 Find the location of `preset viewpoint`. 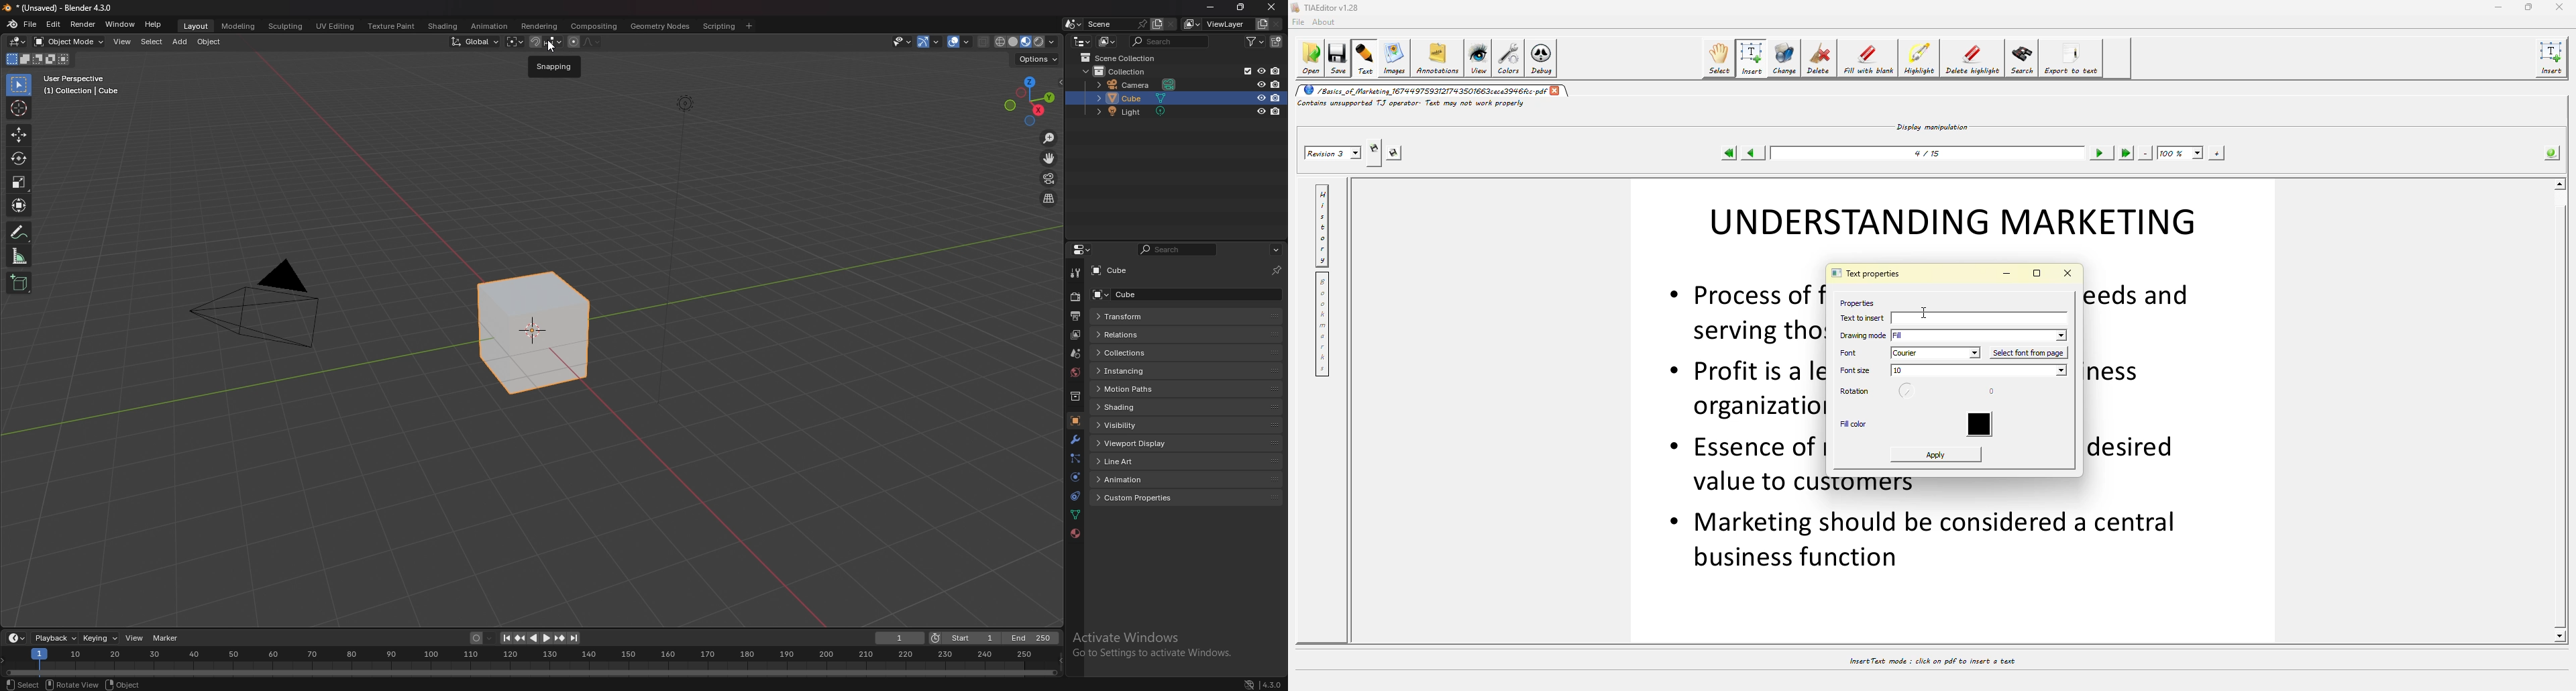

preset viewpoint is located at coordinates (1030, 101).